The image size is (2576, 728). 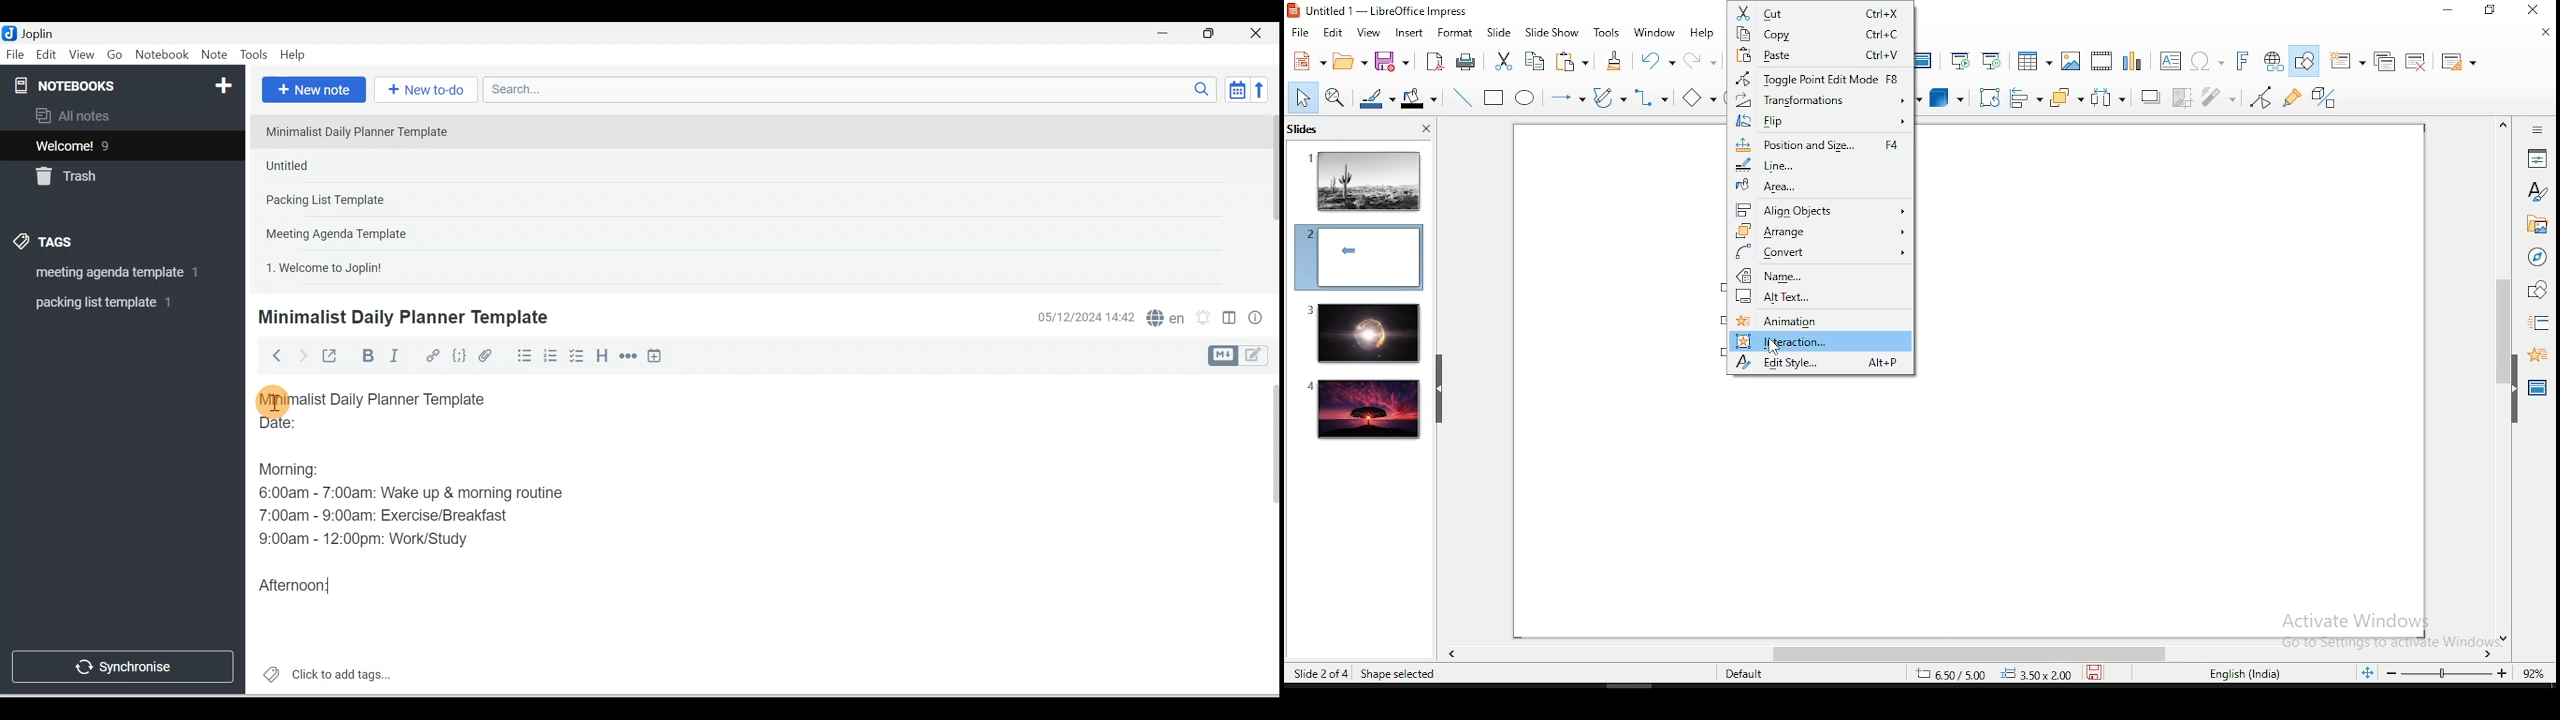 What do you see at coordinates (1303, 97) in the screenshot?
I see `select` at bounding box center [1303, 97].